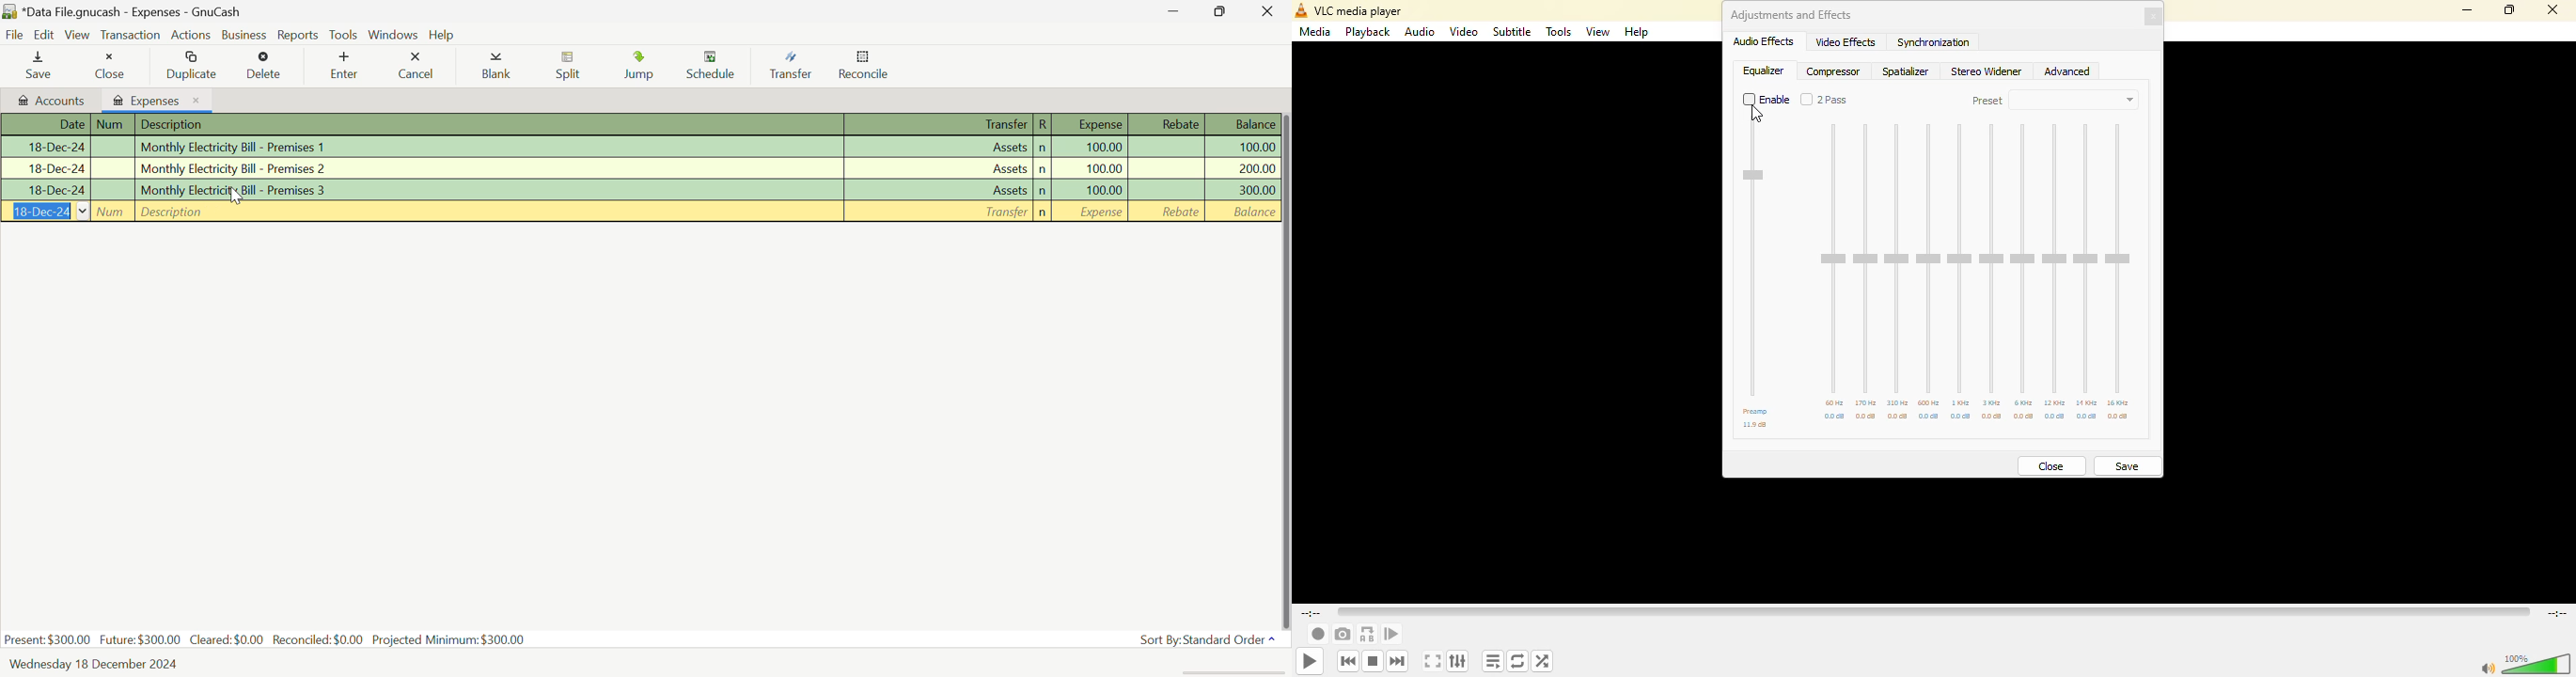 This screenshot has width=2576, height=700. Describe the element at coordinates (1316, 31) in the screenshot. I see `media` at that location.